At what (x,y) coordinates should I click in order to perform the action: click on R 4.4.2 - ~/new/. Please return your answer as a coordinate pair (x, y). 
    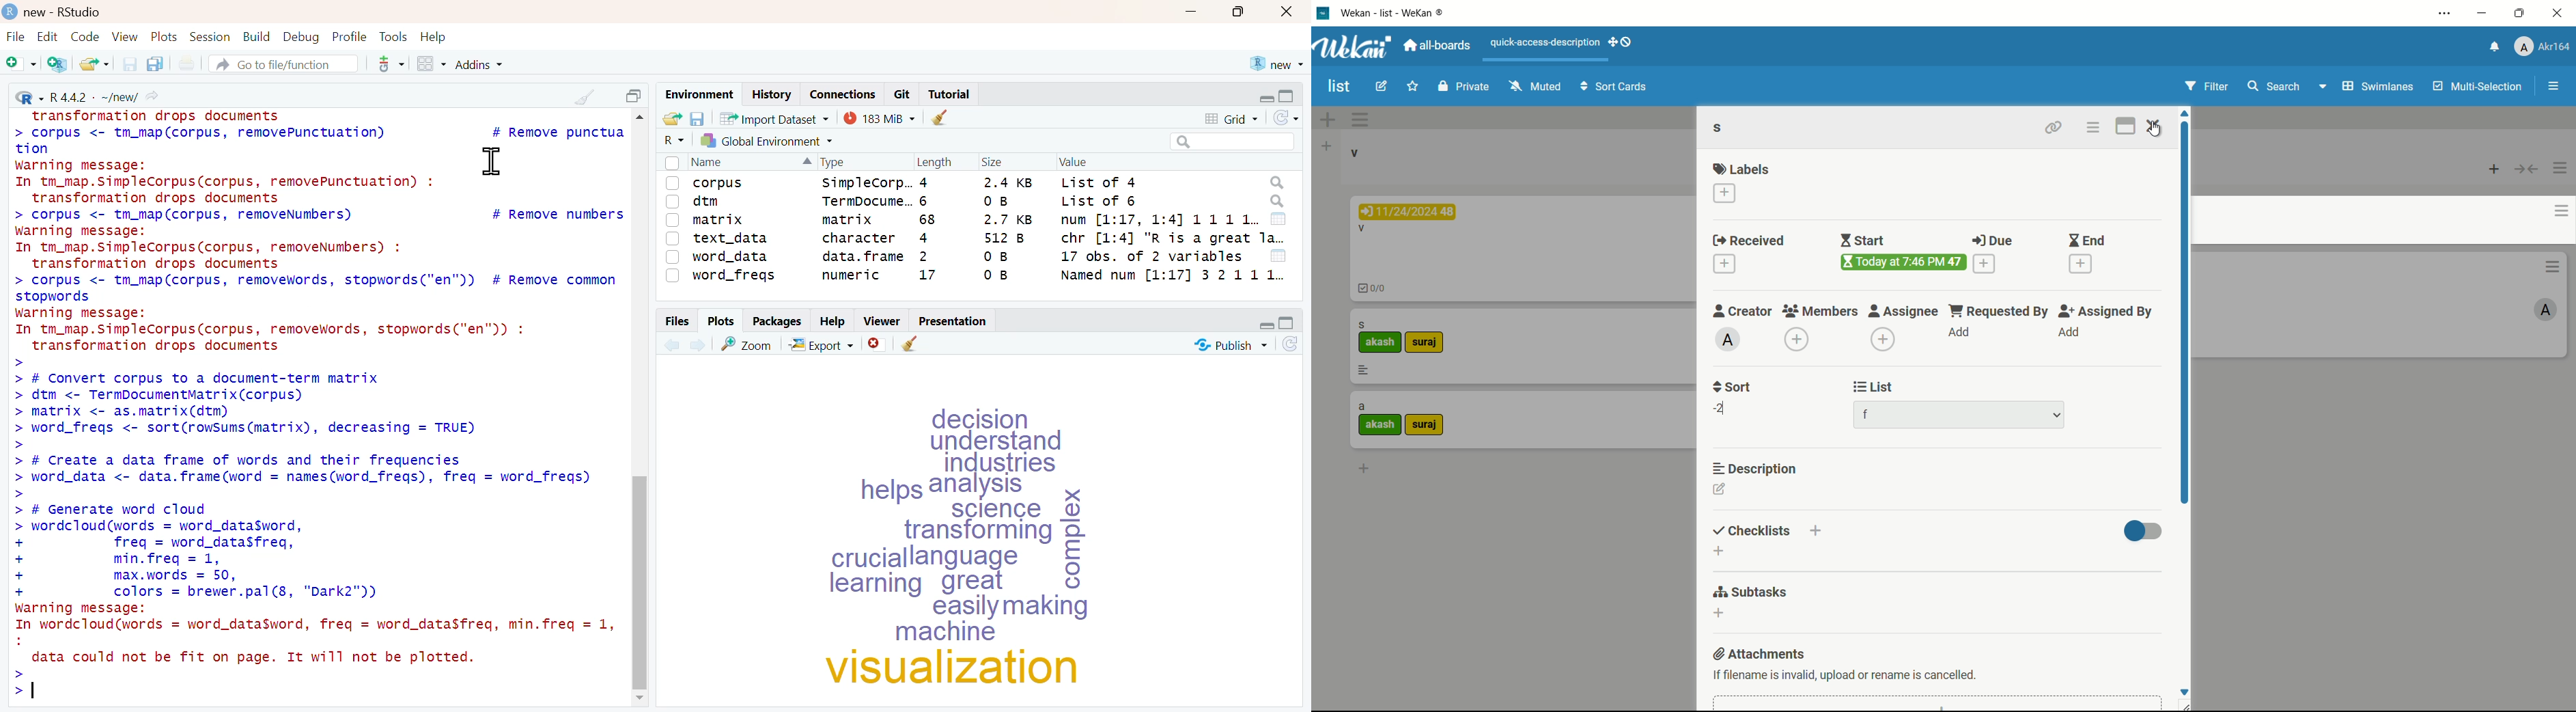
    Looking at the image, I should click on (85, 94).